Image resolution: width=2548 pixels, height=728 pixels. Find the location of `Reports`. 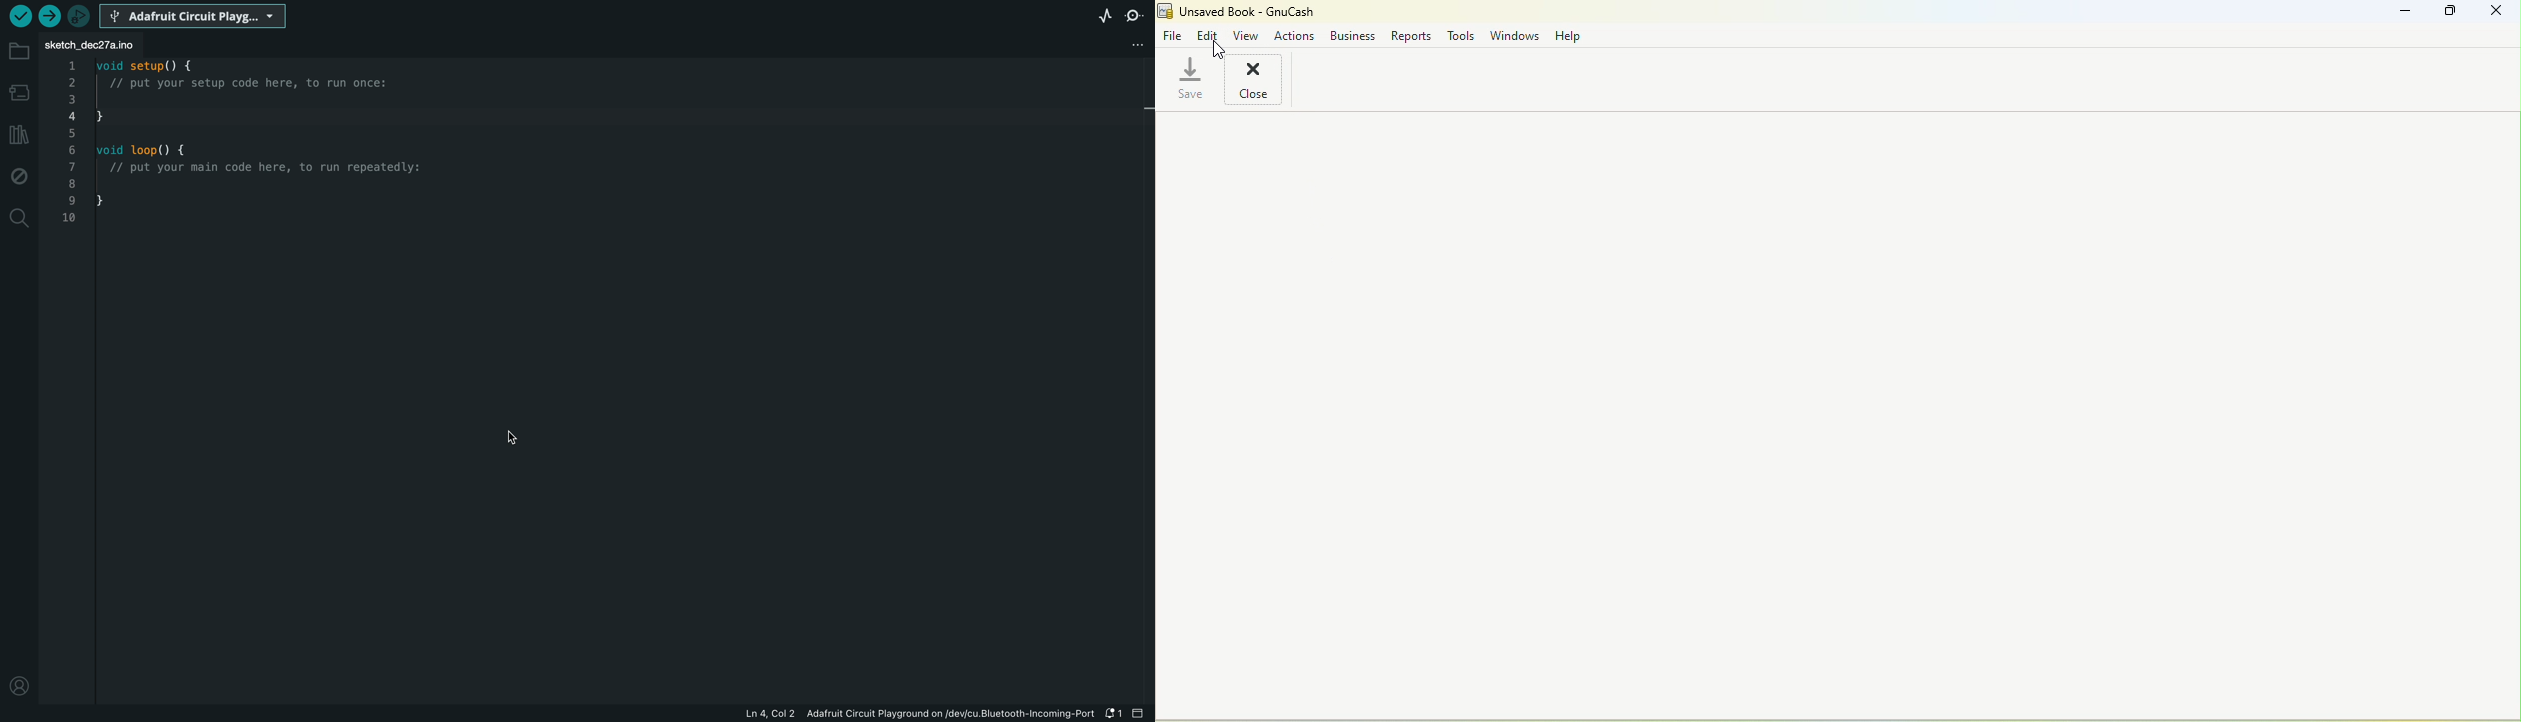

Reports is located at coordinates (1410, 35).